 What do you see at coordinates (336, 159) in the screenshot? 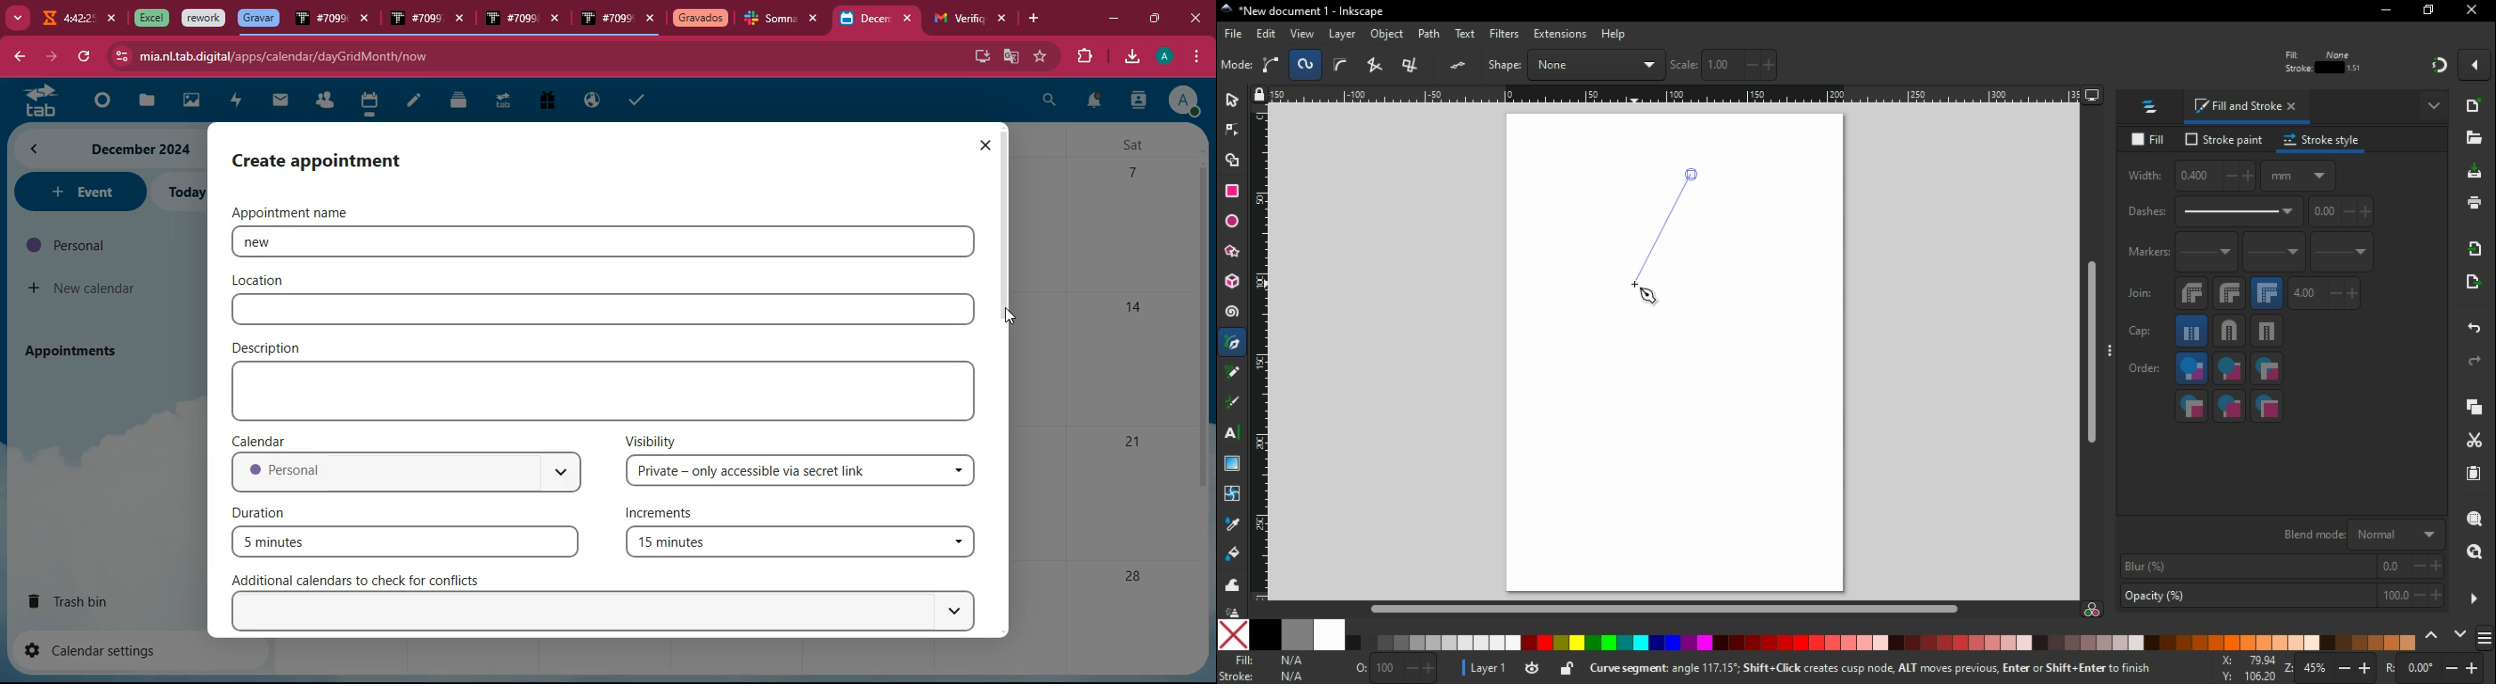
I see `create appointment` at bounding box center [336, 159].